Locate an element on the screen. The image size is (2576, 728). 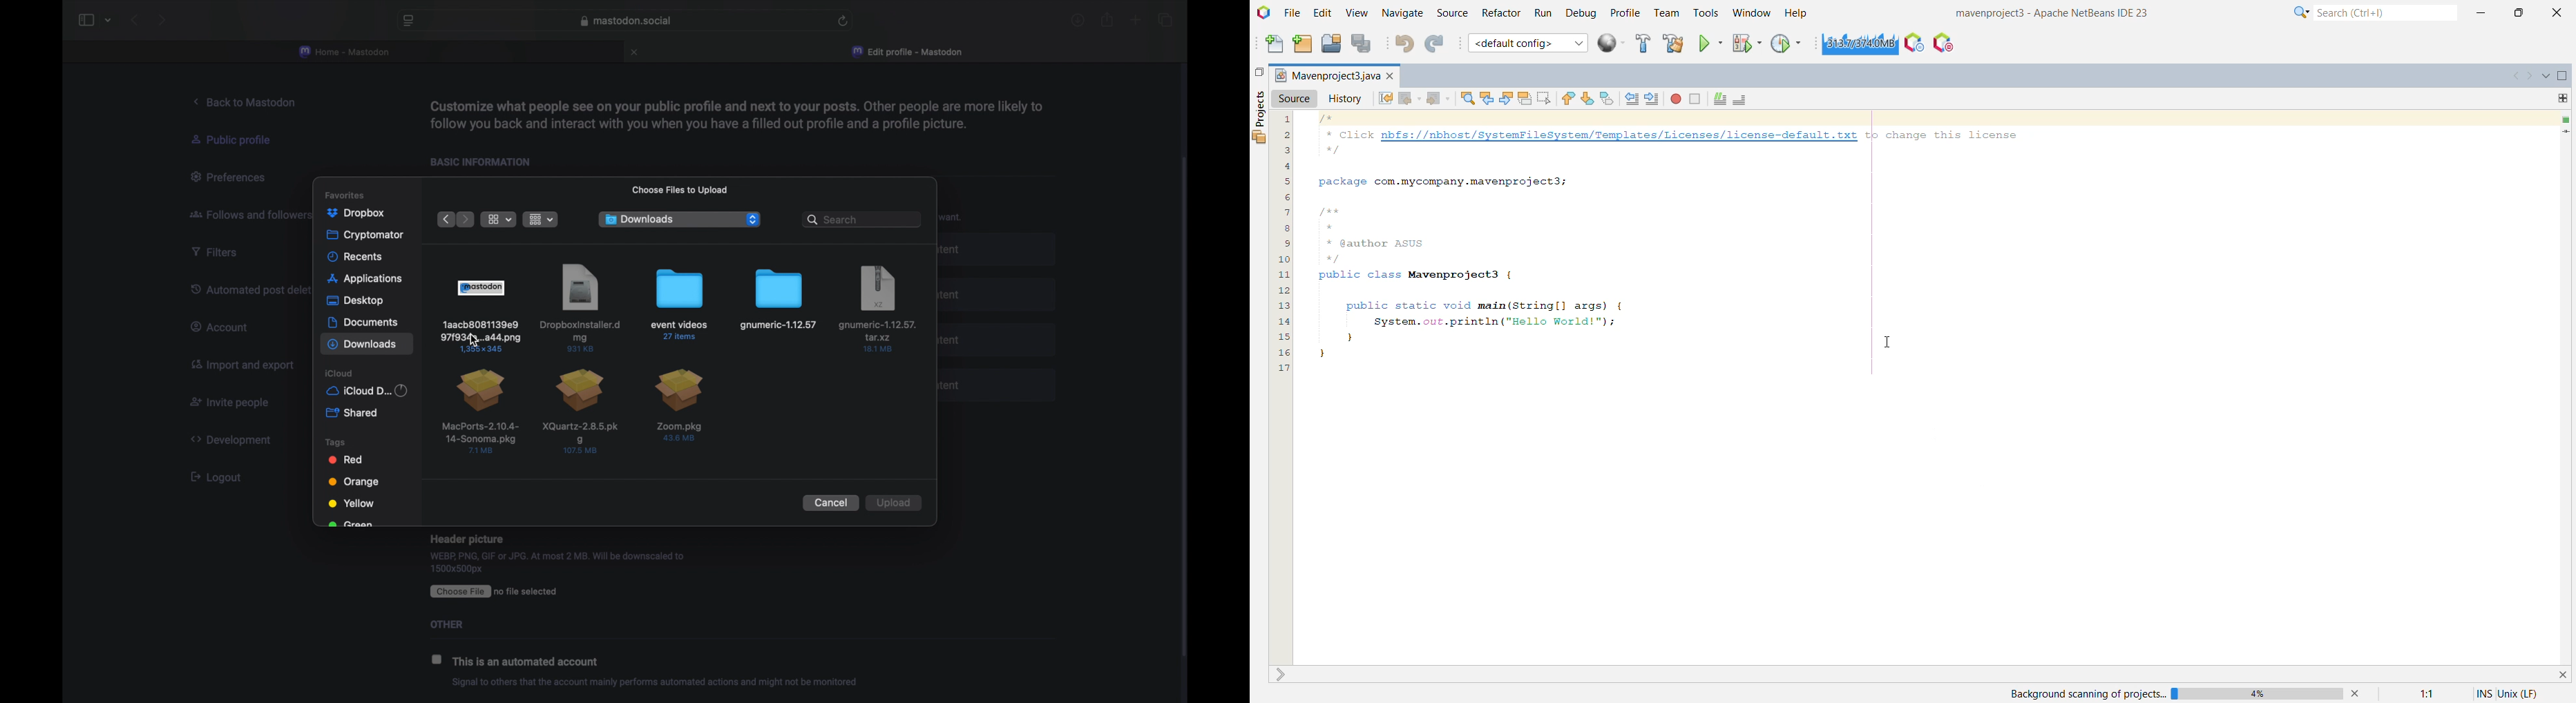
file  is located at coordinates (680, 406).